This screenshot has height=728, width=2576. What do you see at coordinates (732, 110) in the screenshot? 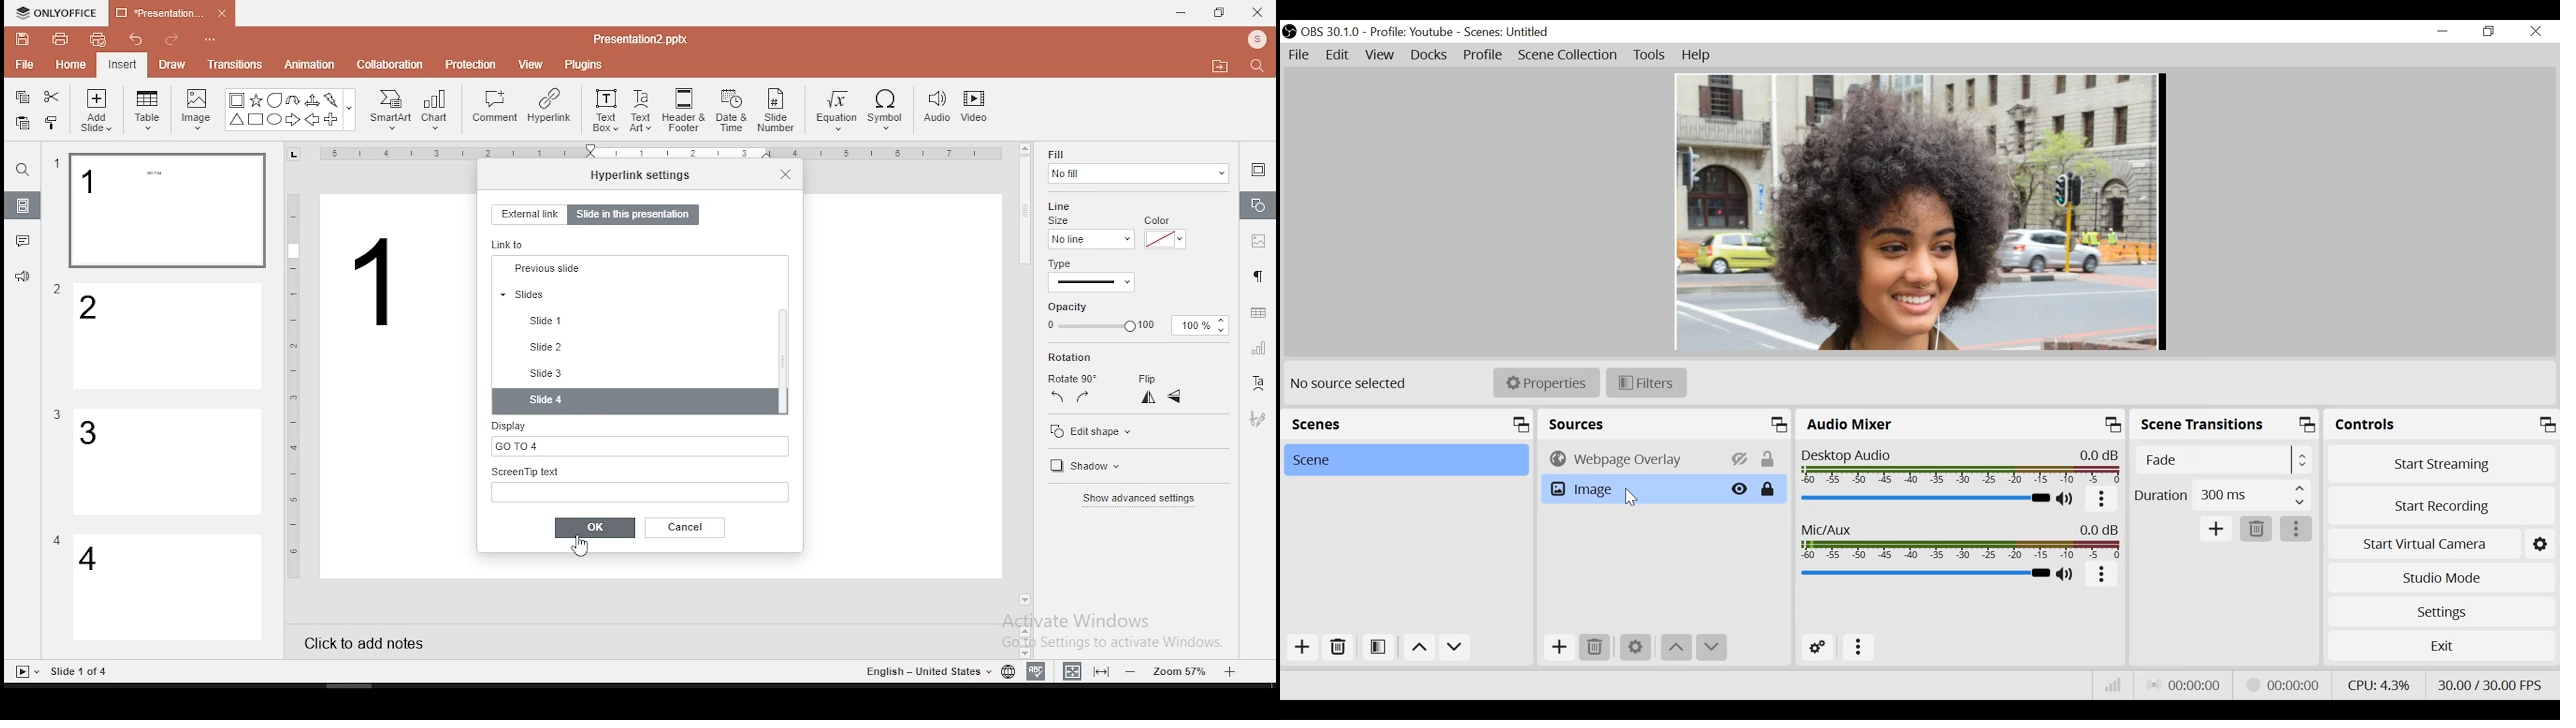
I see `date and time` at bounding box center [732, 110].